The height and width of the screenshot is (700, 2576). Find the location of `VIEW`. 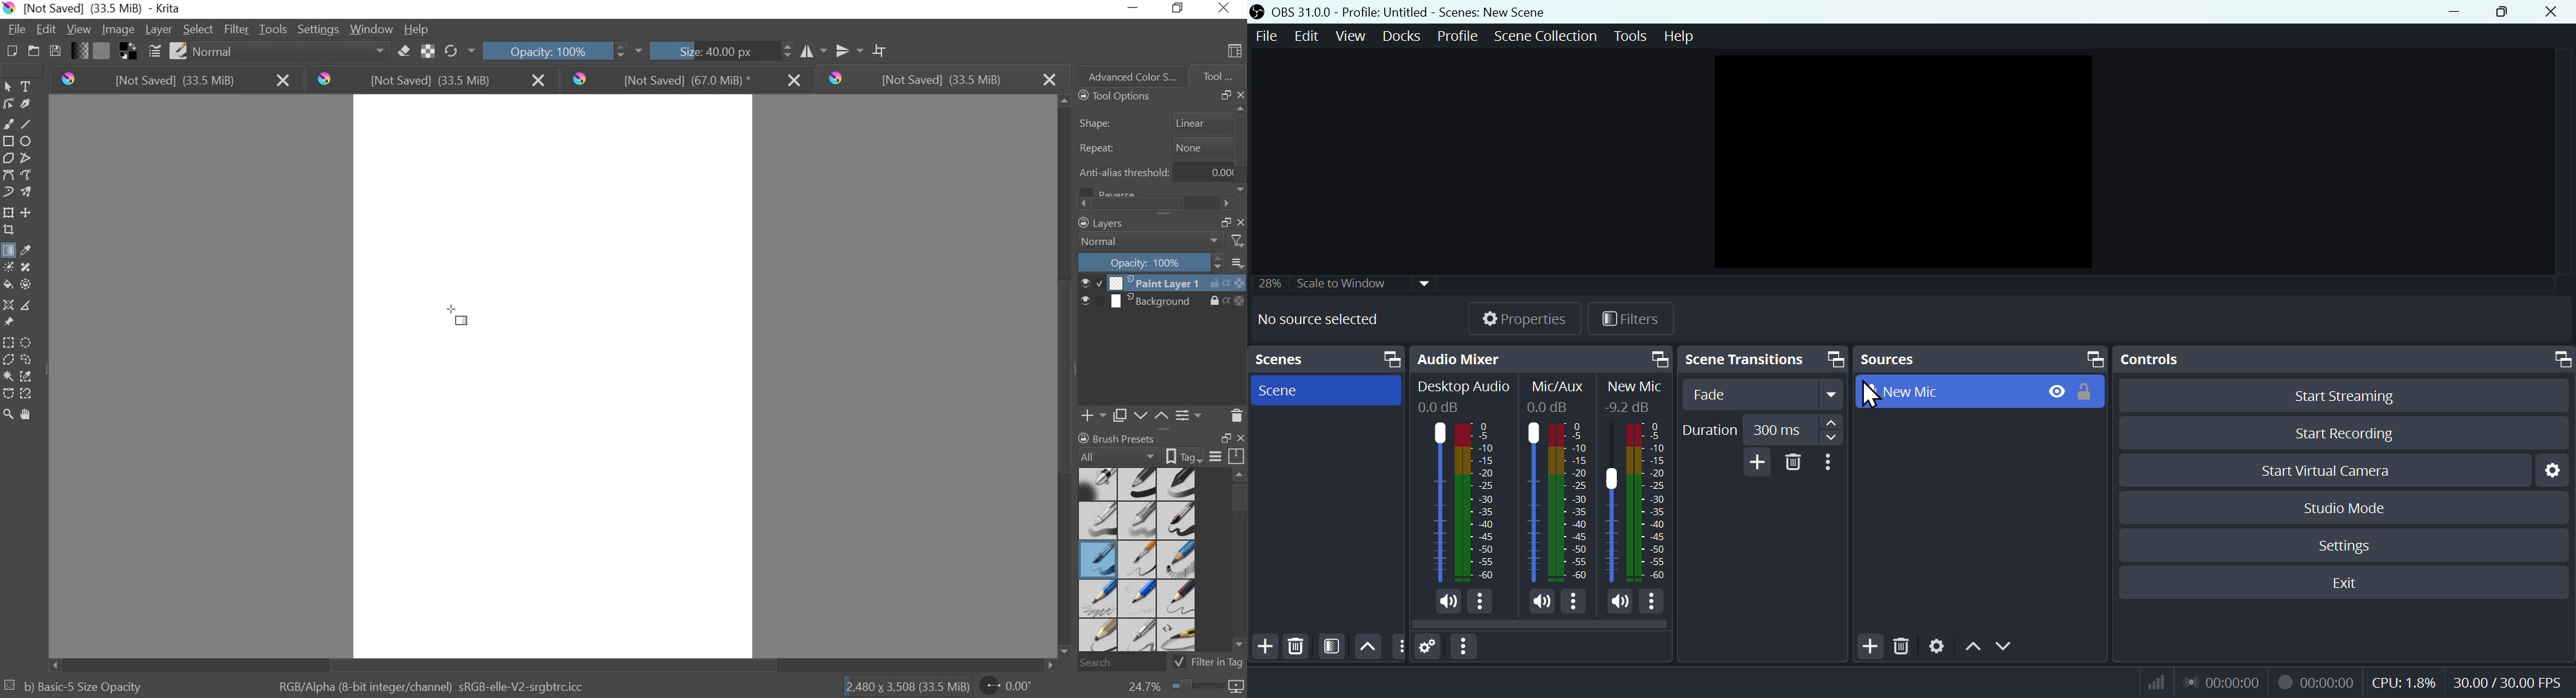

VIEW is located at coordinates (79, 31).